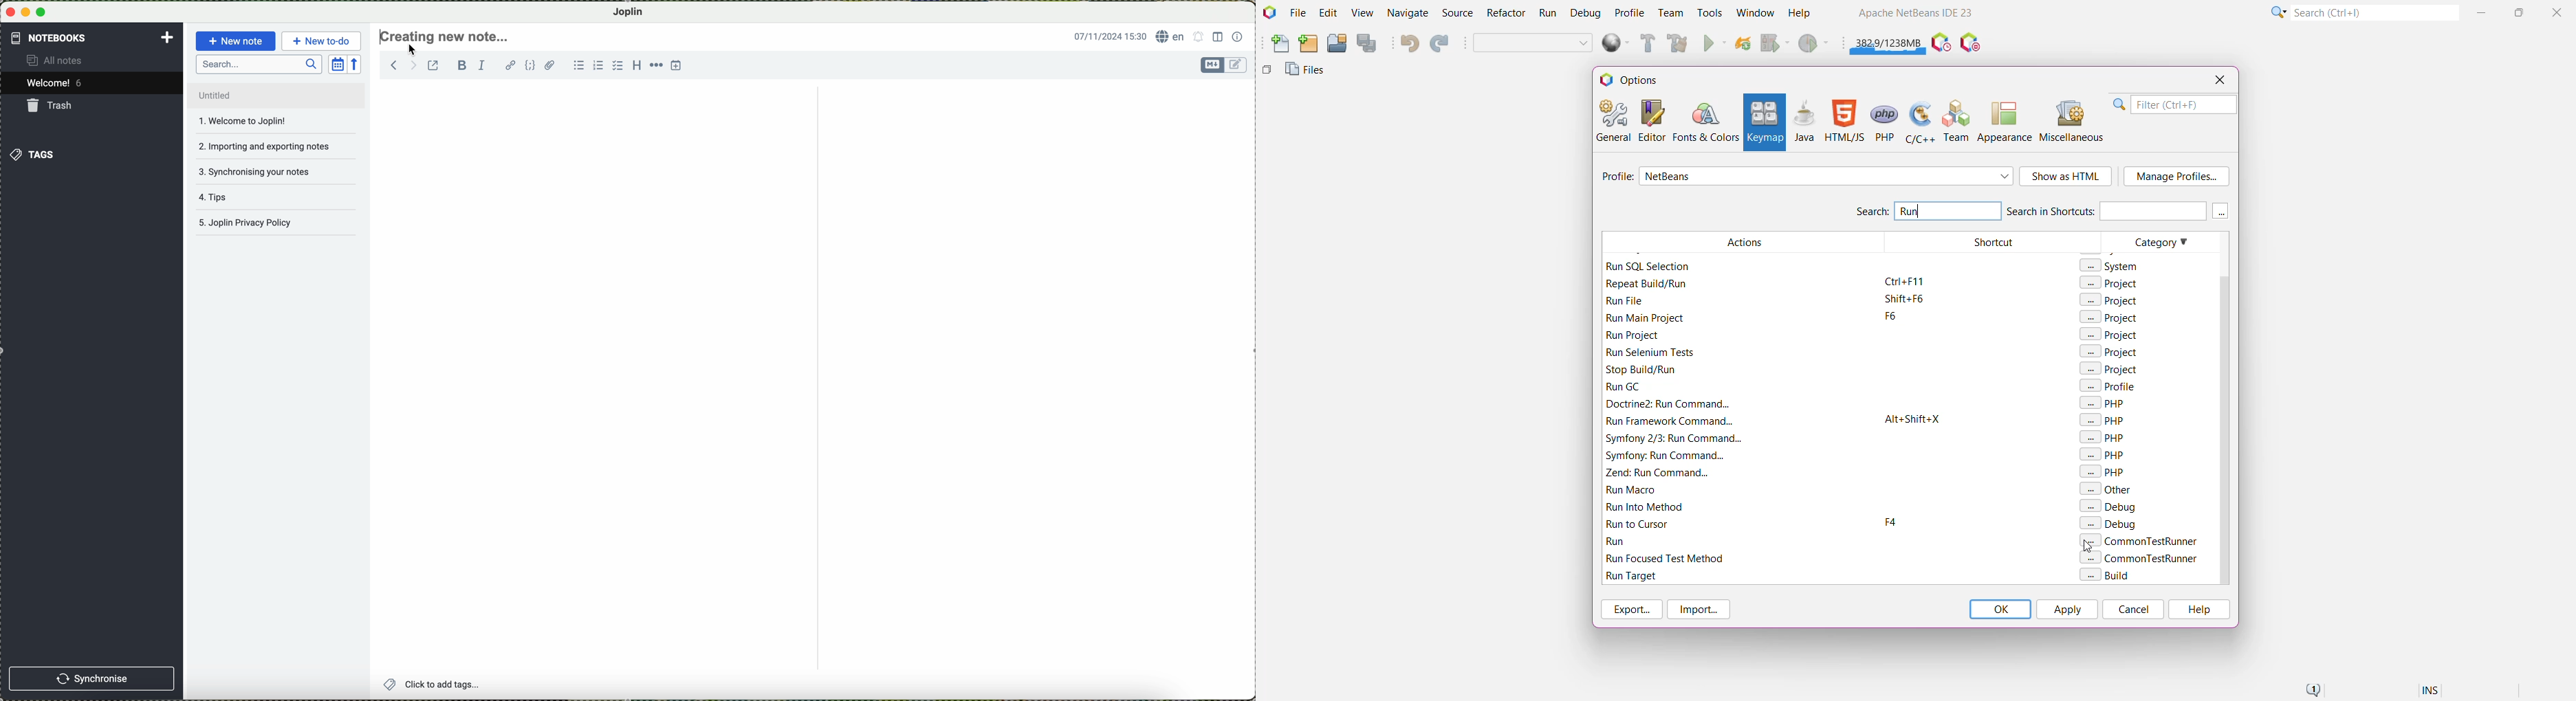 Image resolution: width=2576 pixels, height=728 pixels. Describe the element at coordinates (598, 65) in the screenshot. I see `numbered list` at that location.